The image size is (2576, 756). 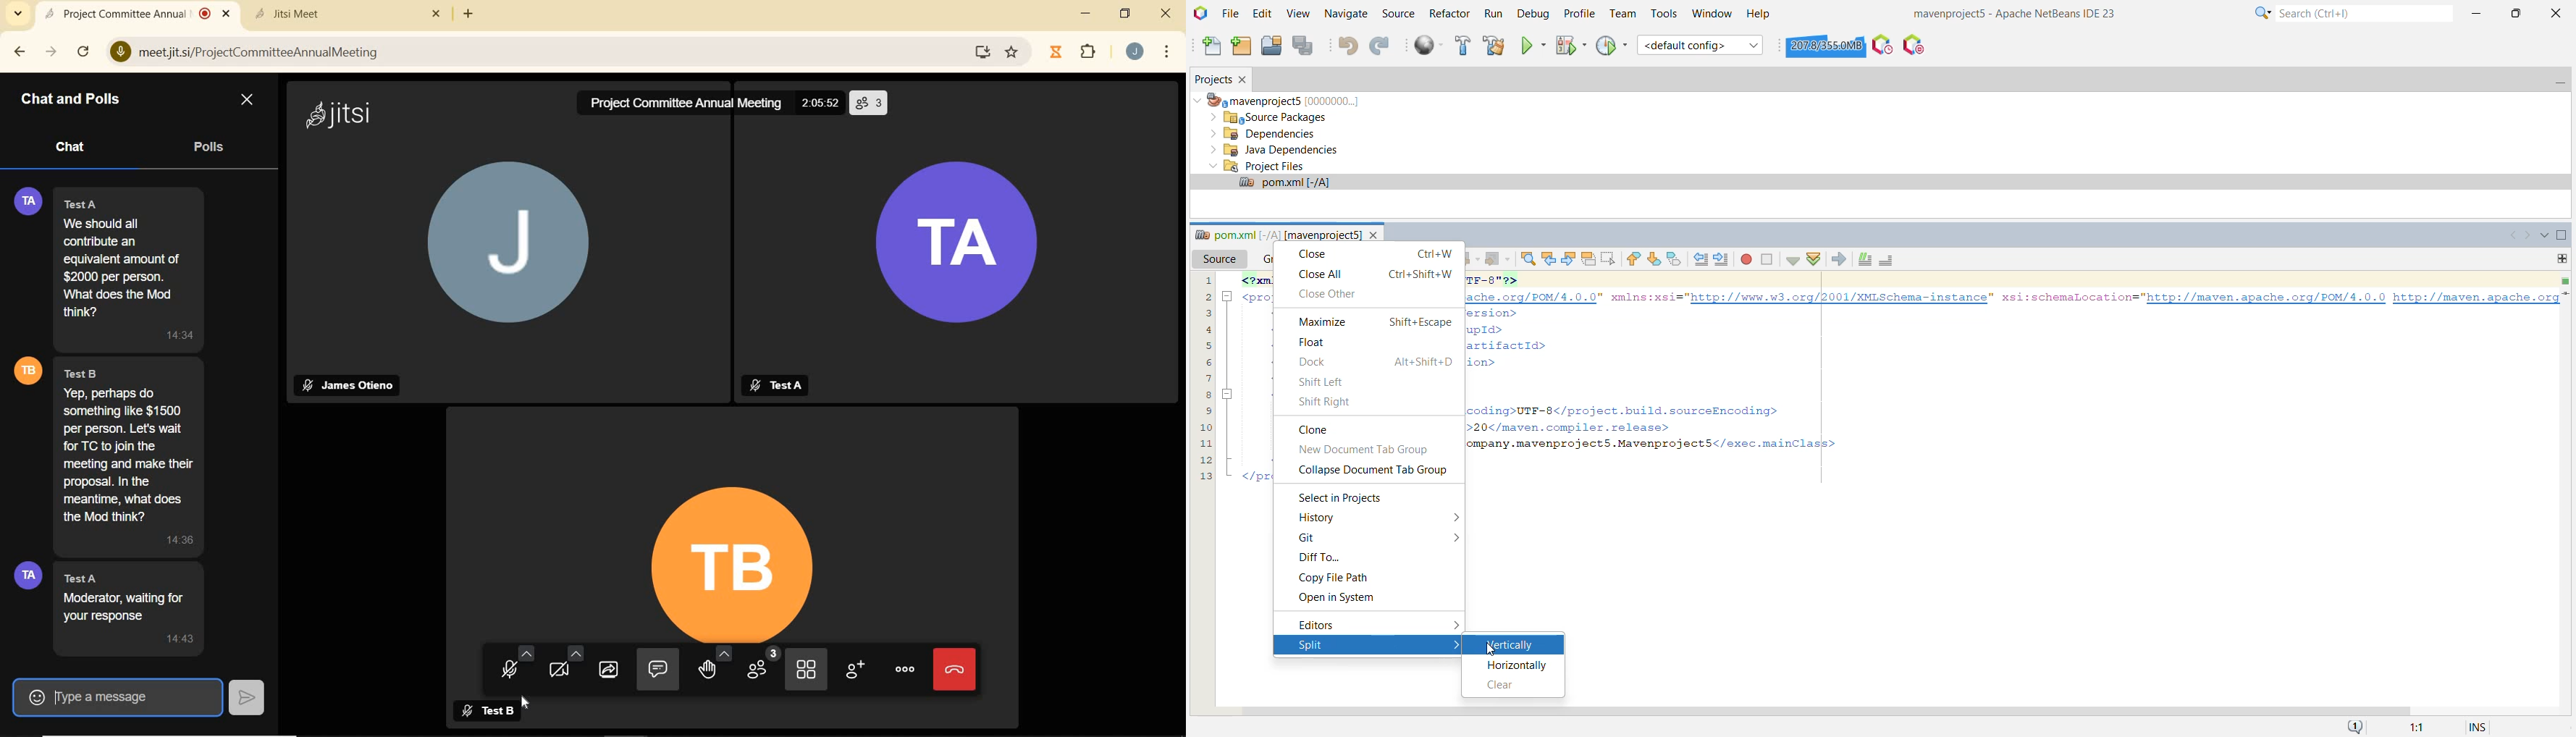 I want to click on Timestamp, so click(x=184, y=639).